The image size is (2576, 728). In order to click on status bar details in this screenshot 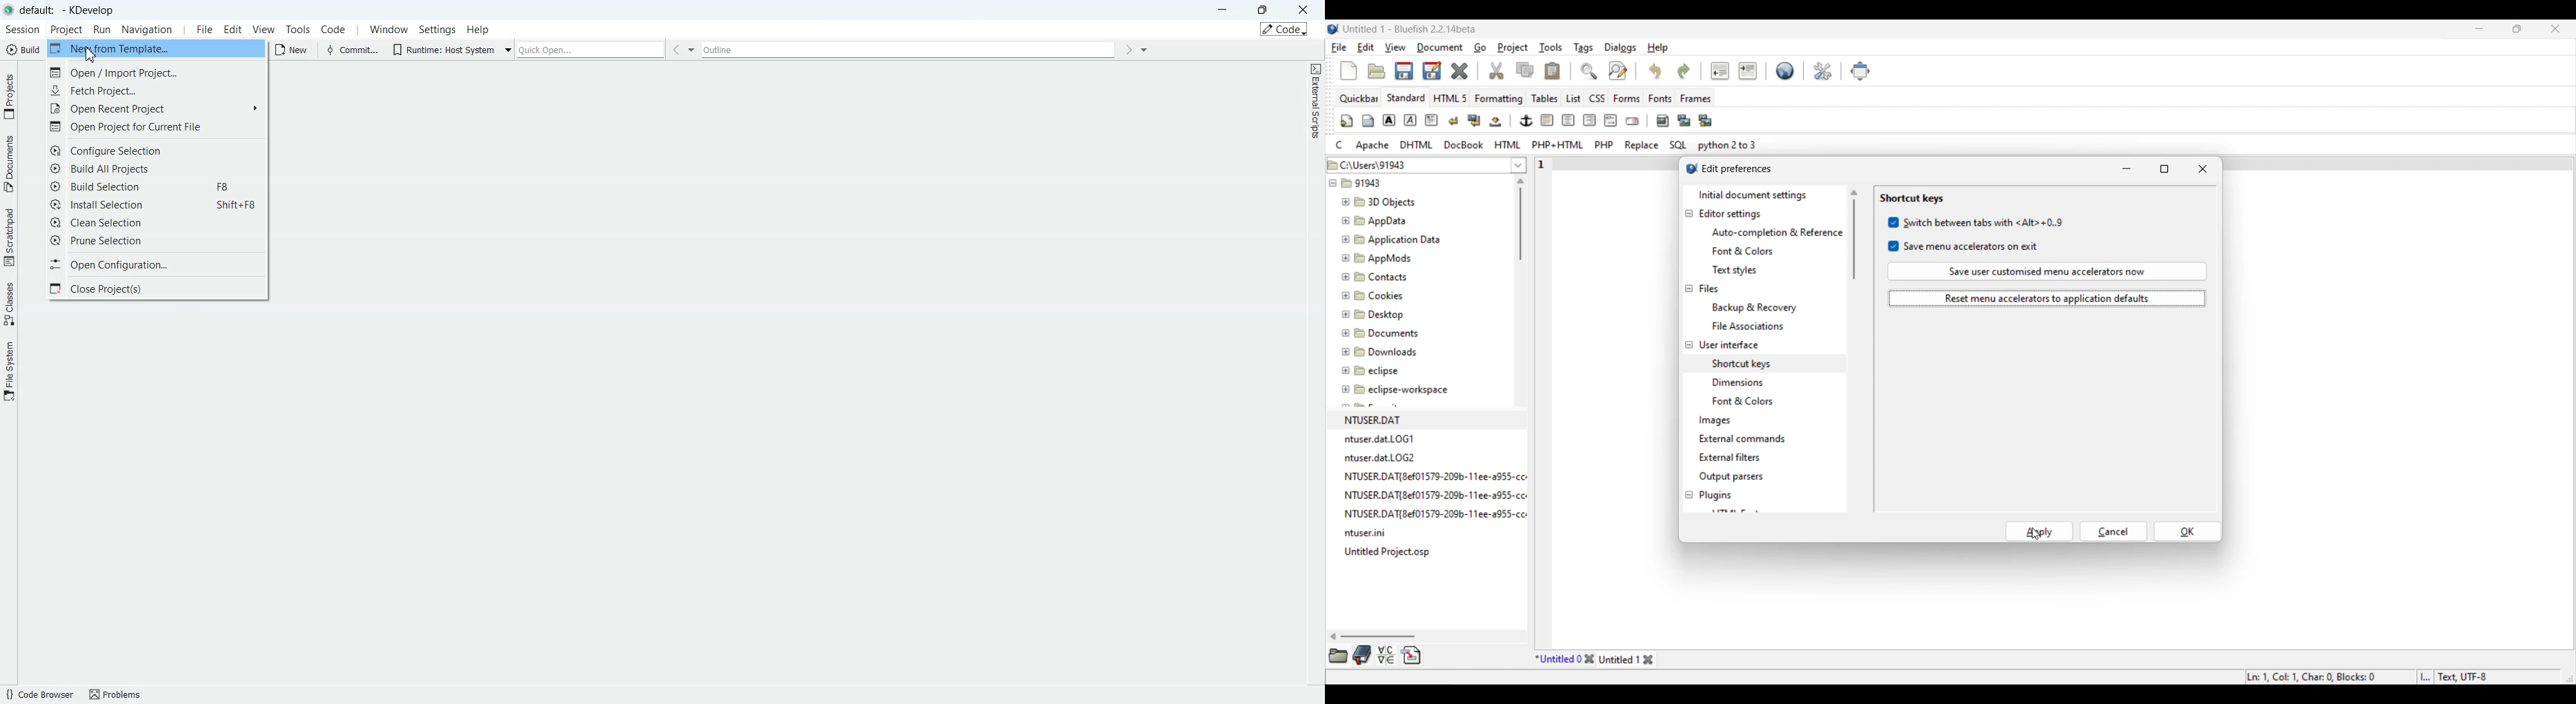, I will do `click(2392, 675)`.